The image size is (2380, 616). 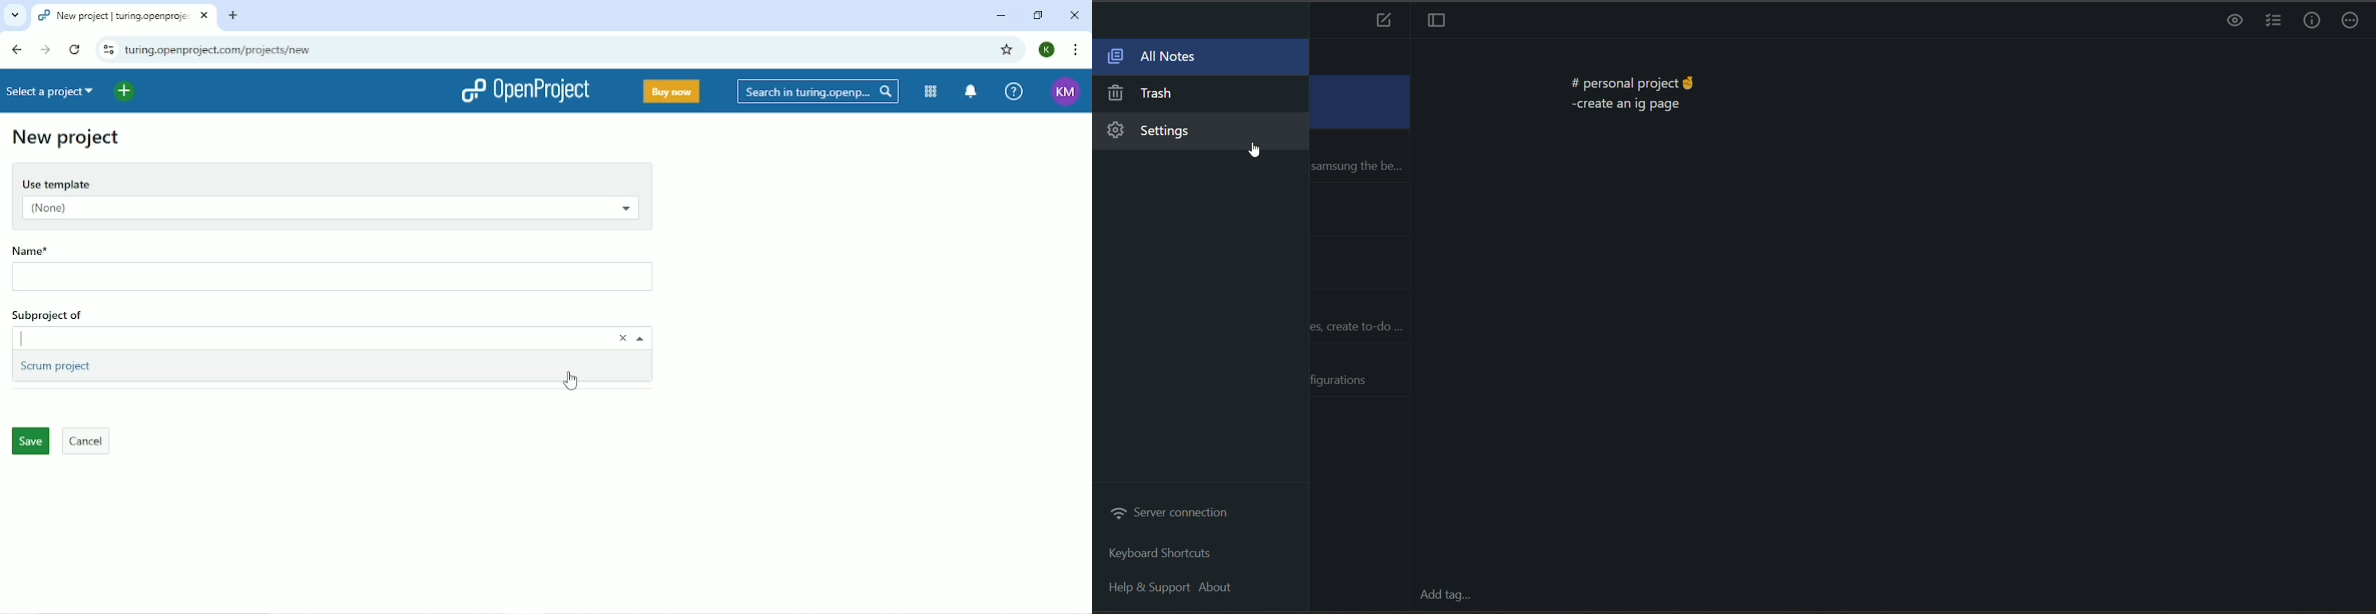 I want to click on New project, so click(x=66, y=139).